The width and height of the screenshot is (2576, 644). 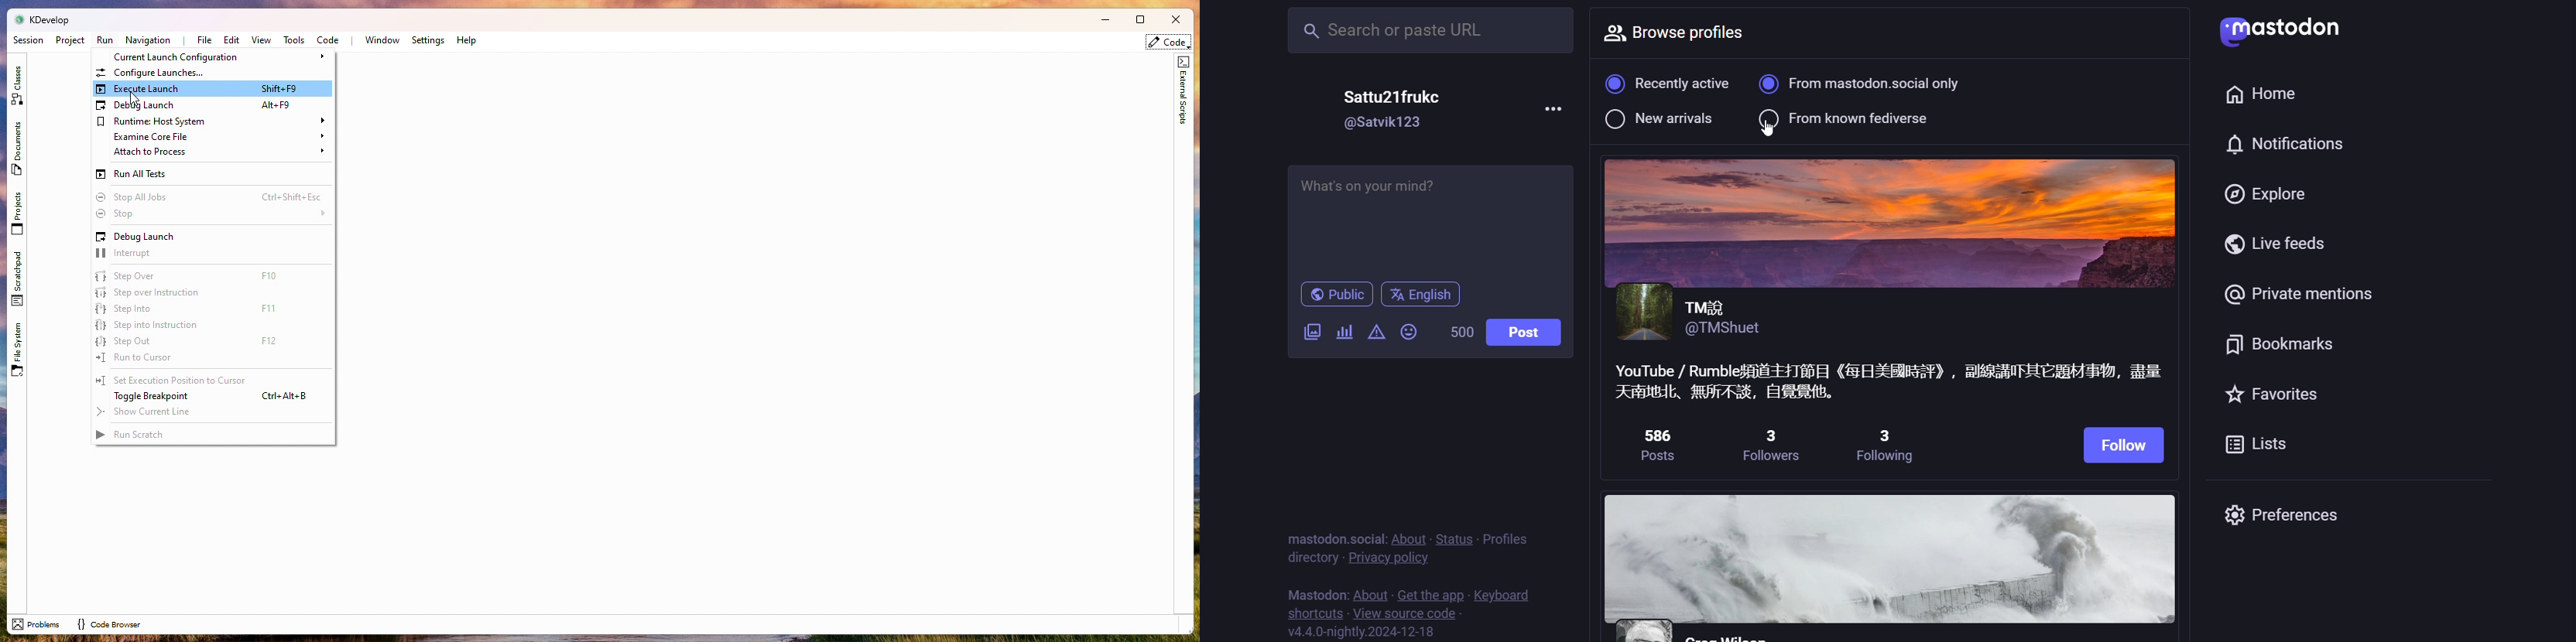 What do you see at coordinates (1559, 108) in the screenshot?
I see `more` at bounding box center [1559, 108].